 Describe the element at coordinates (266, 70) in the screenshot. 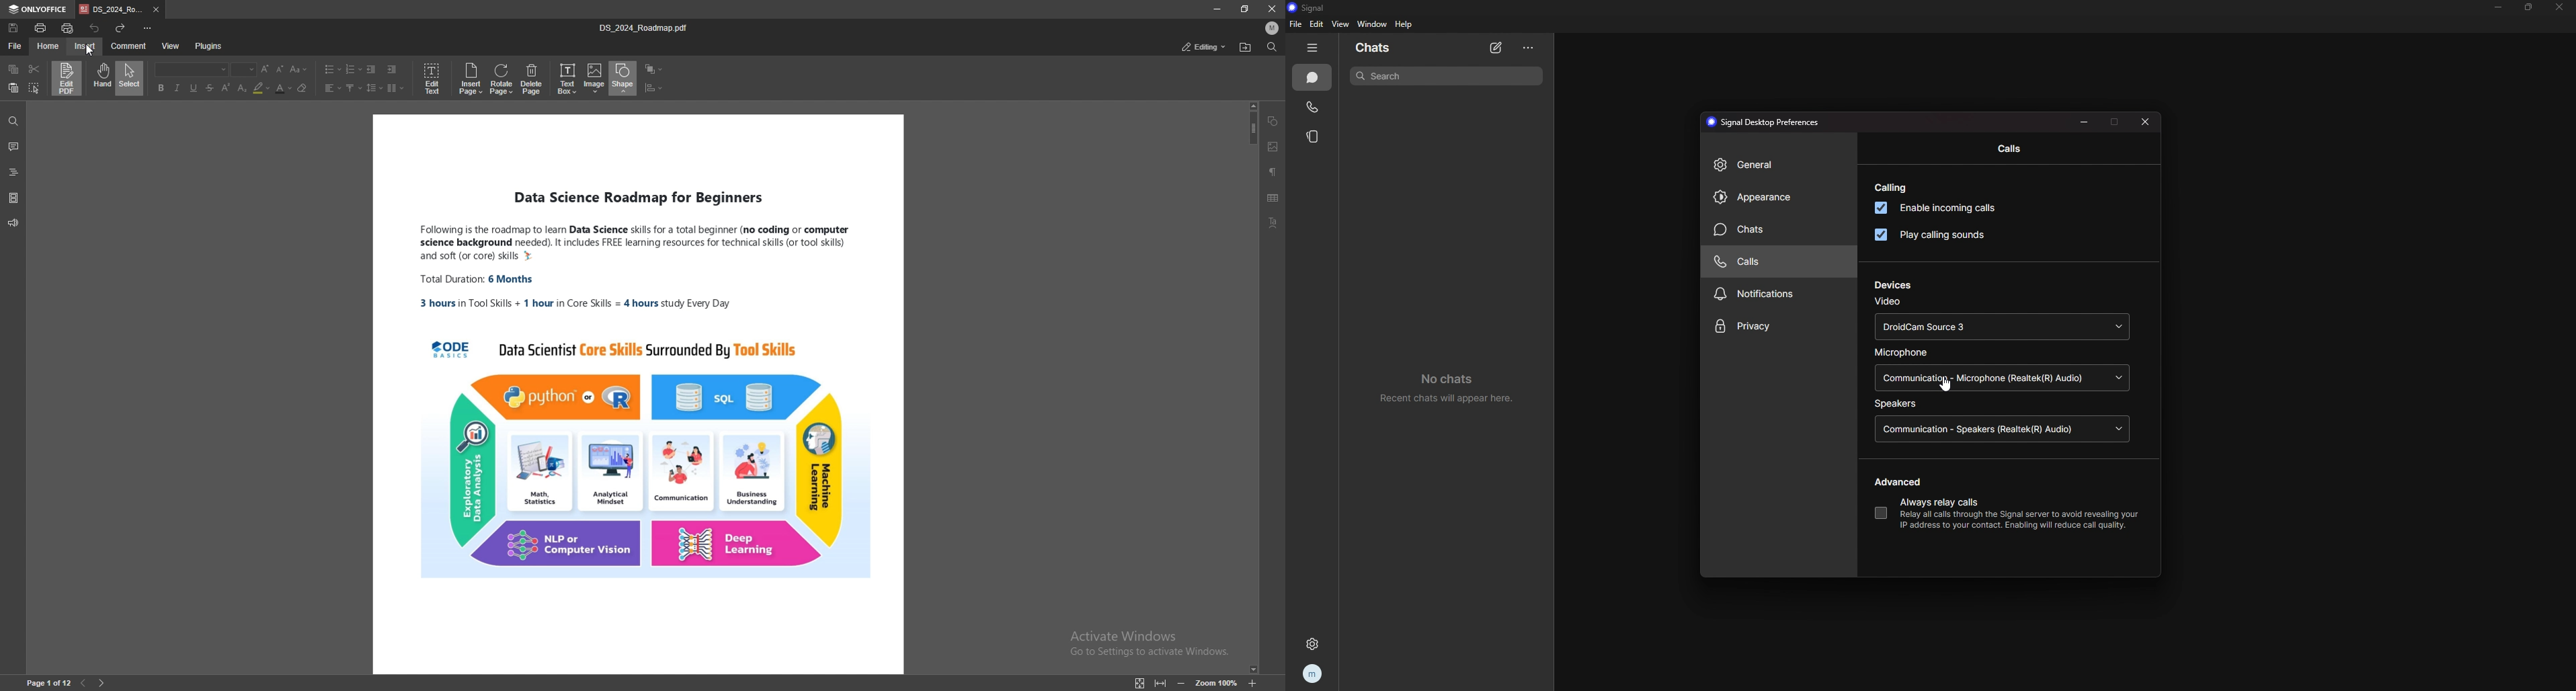

I see `increase font size` at that location.